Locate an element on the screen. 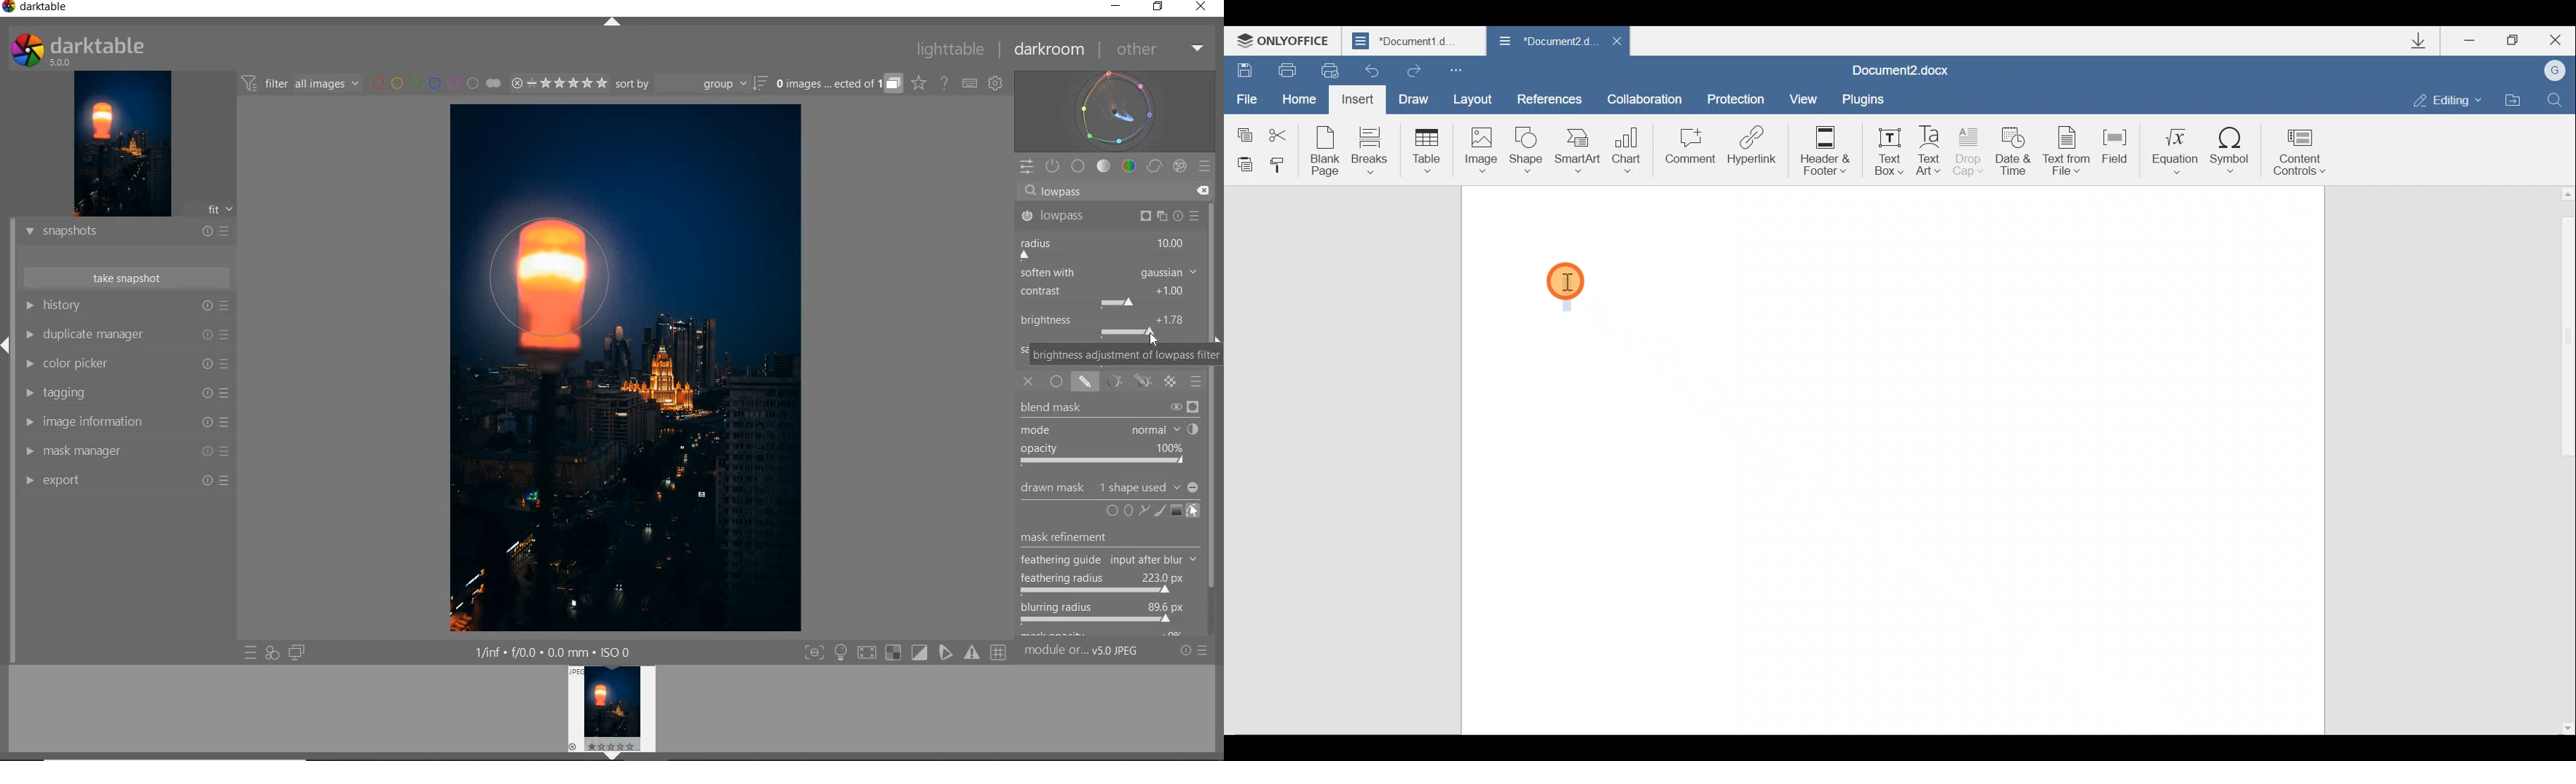  Cursor is located at coordinates (1565, 286).